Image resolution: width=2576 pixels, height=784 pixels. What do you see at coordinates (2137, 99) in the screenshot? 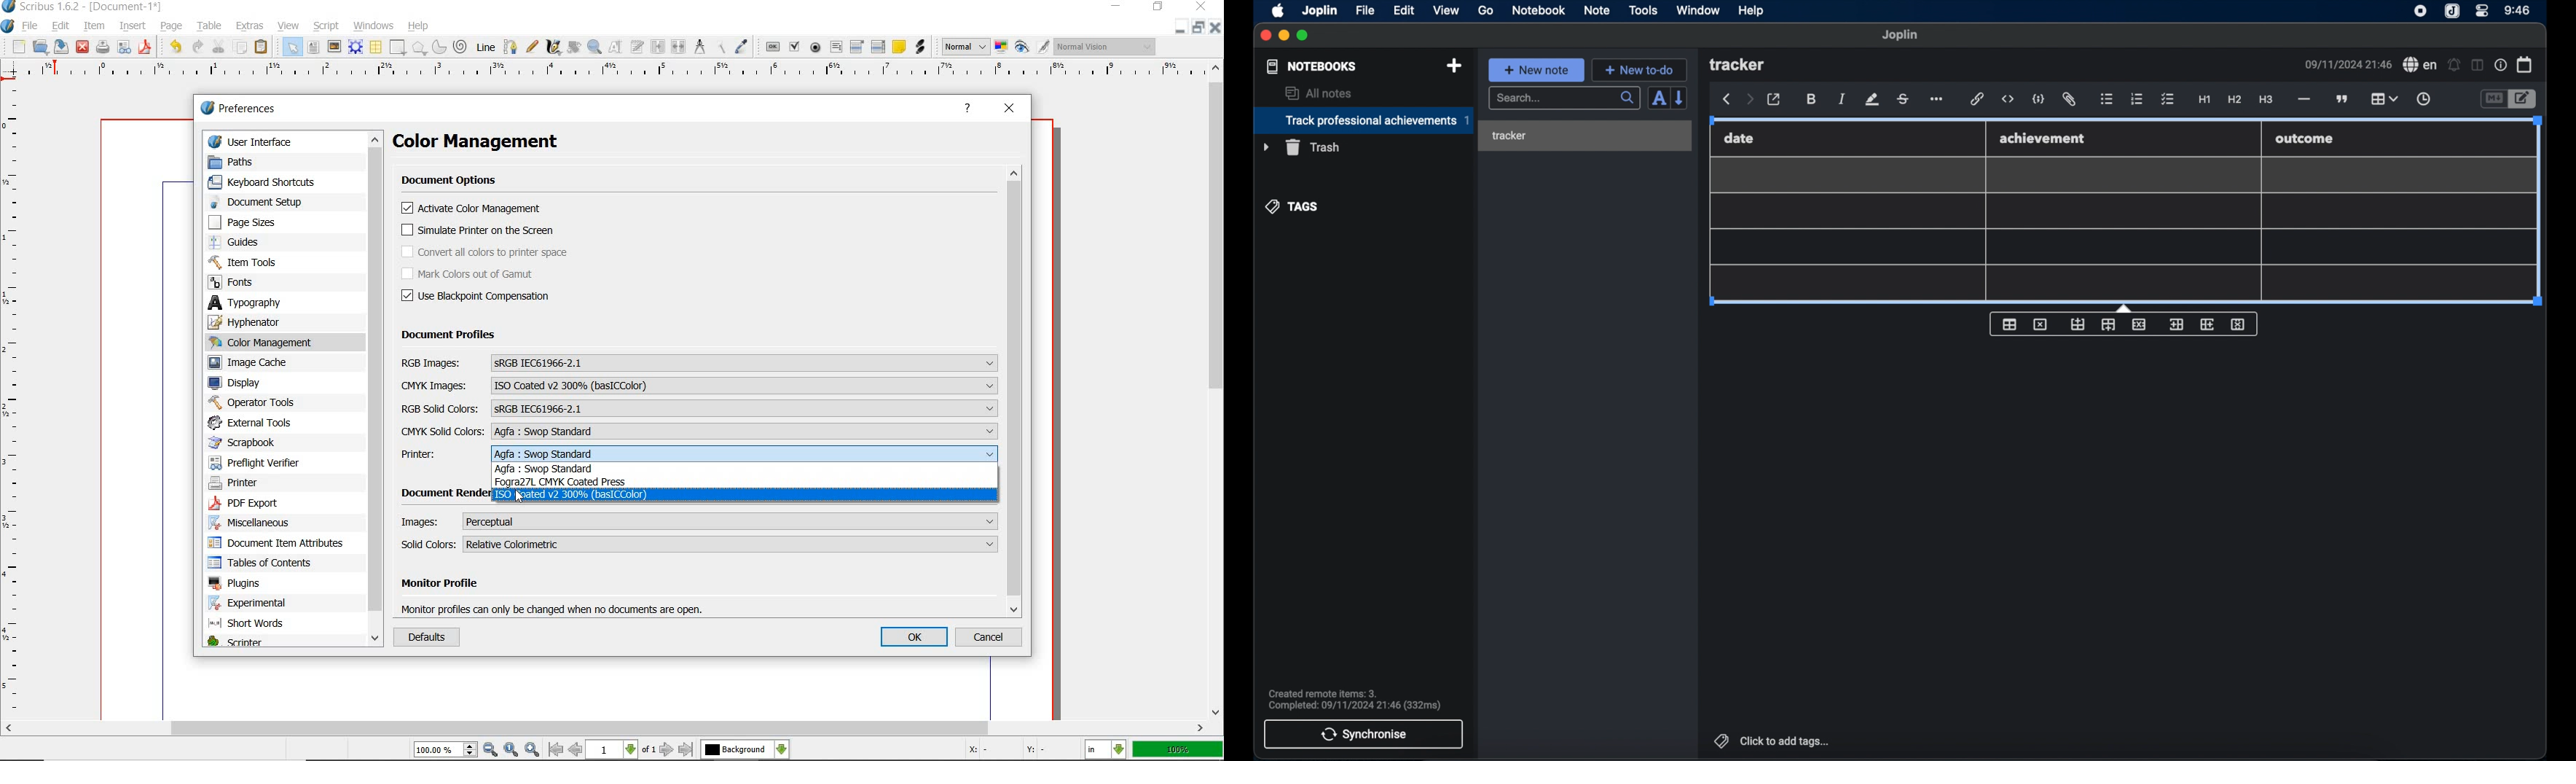
I see `numbered list` at bounding box center [2137, 99].